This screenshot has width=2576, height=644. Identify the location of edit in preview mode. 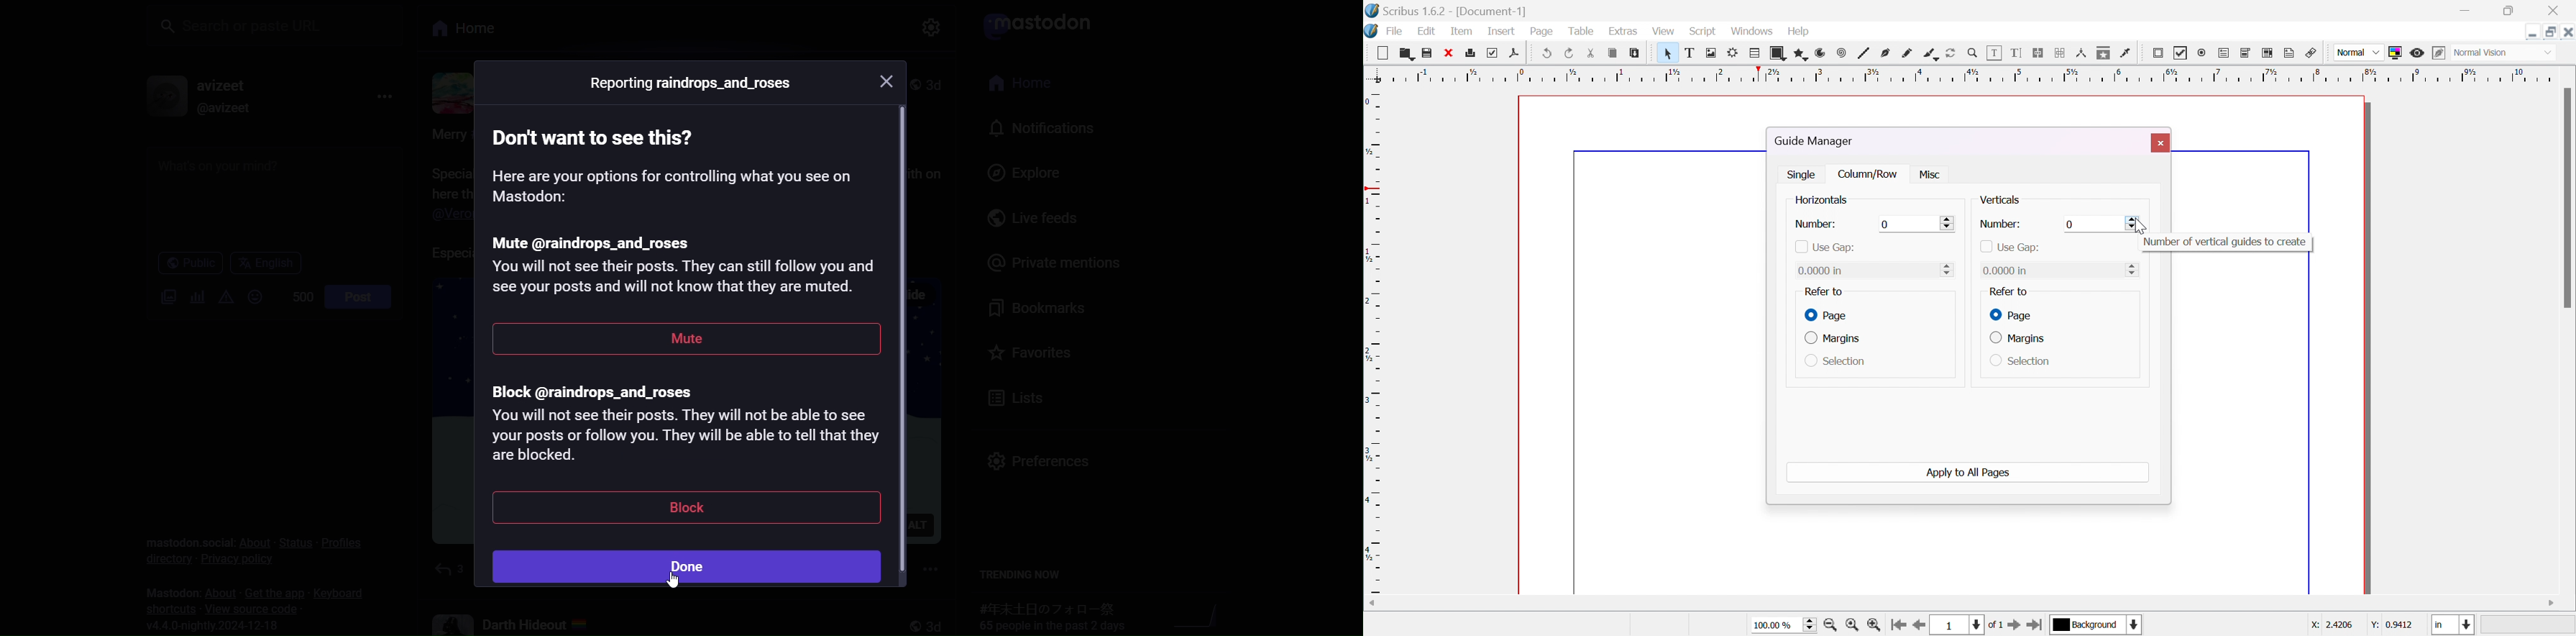
(2439, 52).